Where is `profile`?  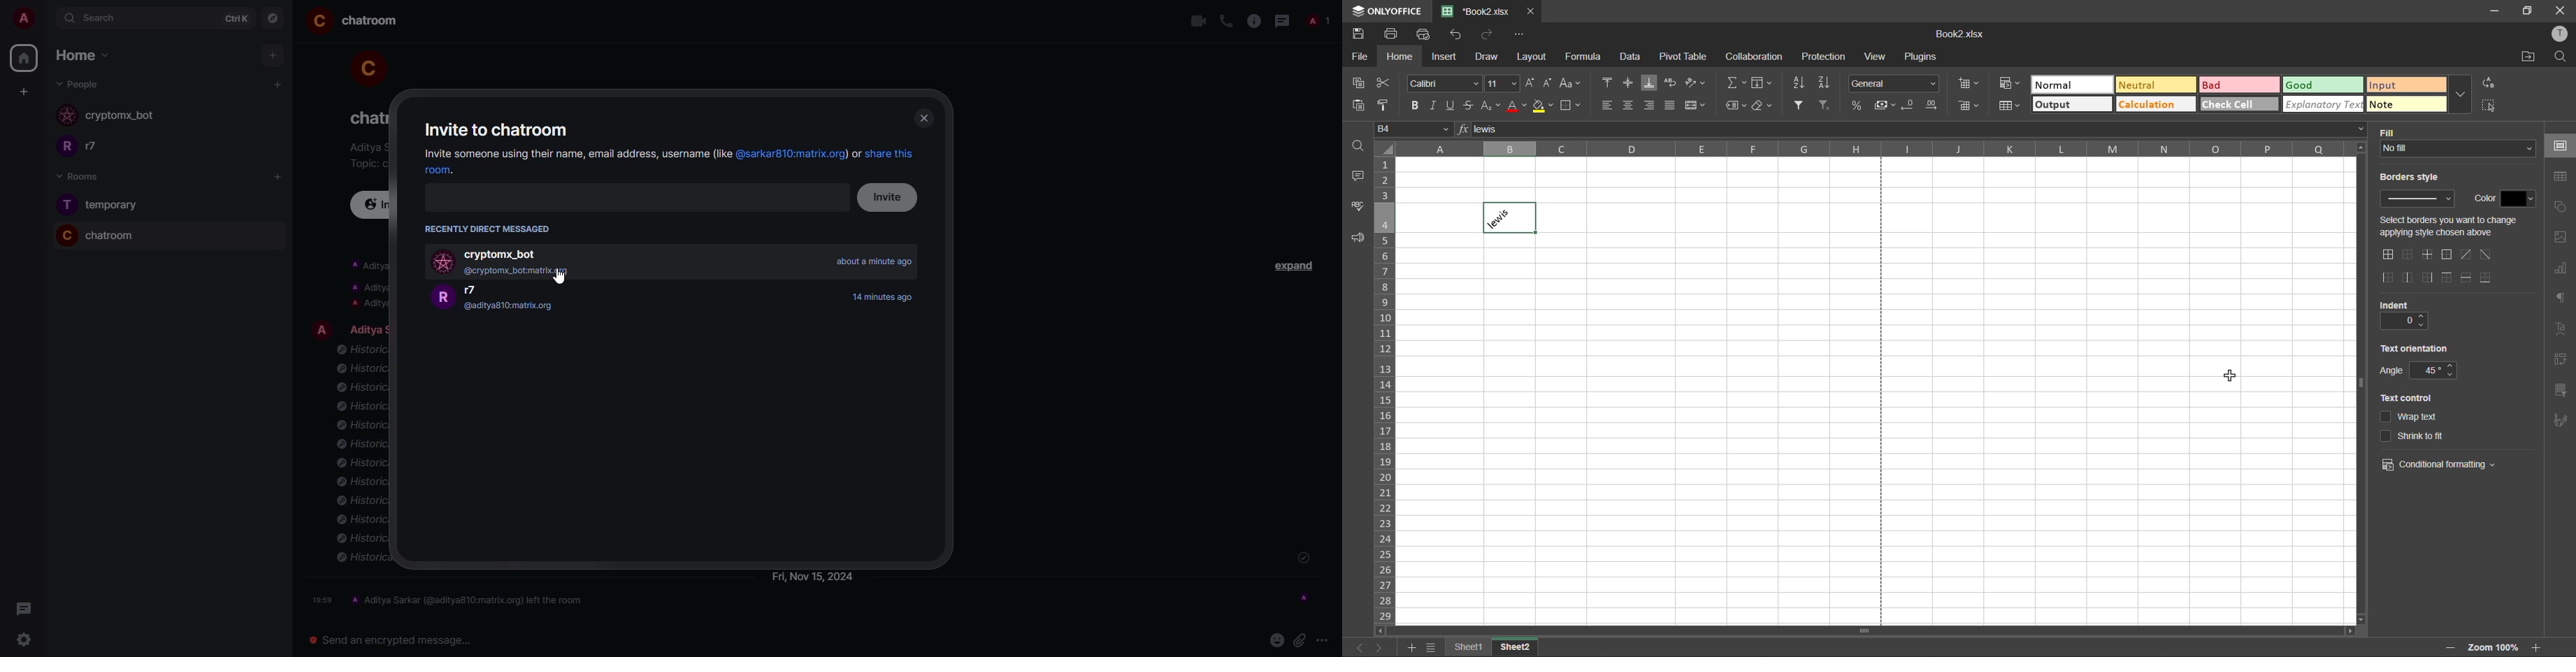 profile is located at coordinates (365, 65).